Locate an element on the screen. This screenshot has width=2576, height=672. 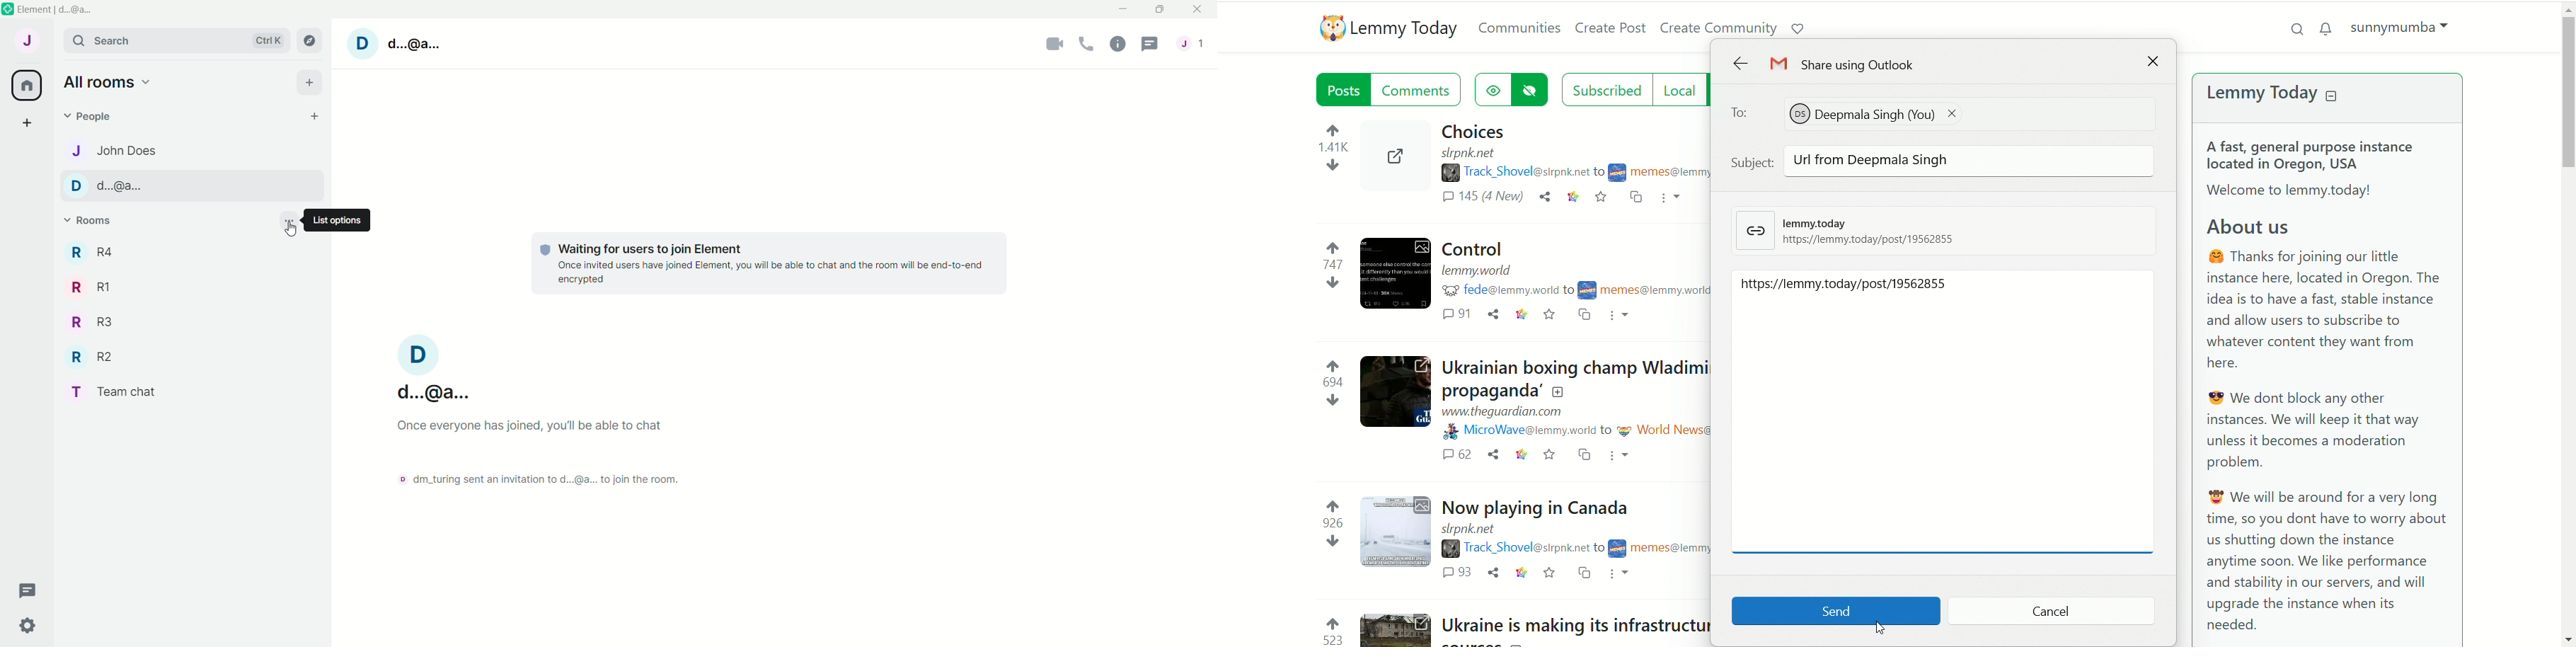
A brief text about Lemmy Today is located at coordinates (2335, 385).